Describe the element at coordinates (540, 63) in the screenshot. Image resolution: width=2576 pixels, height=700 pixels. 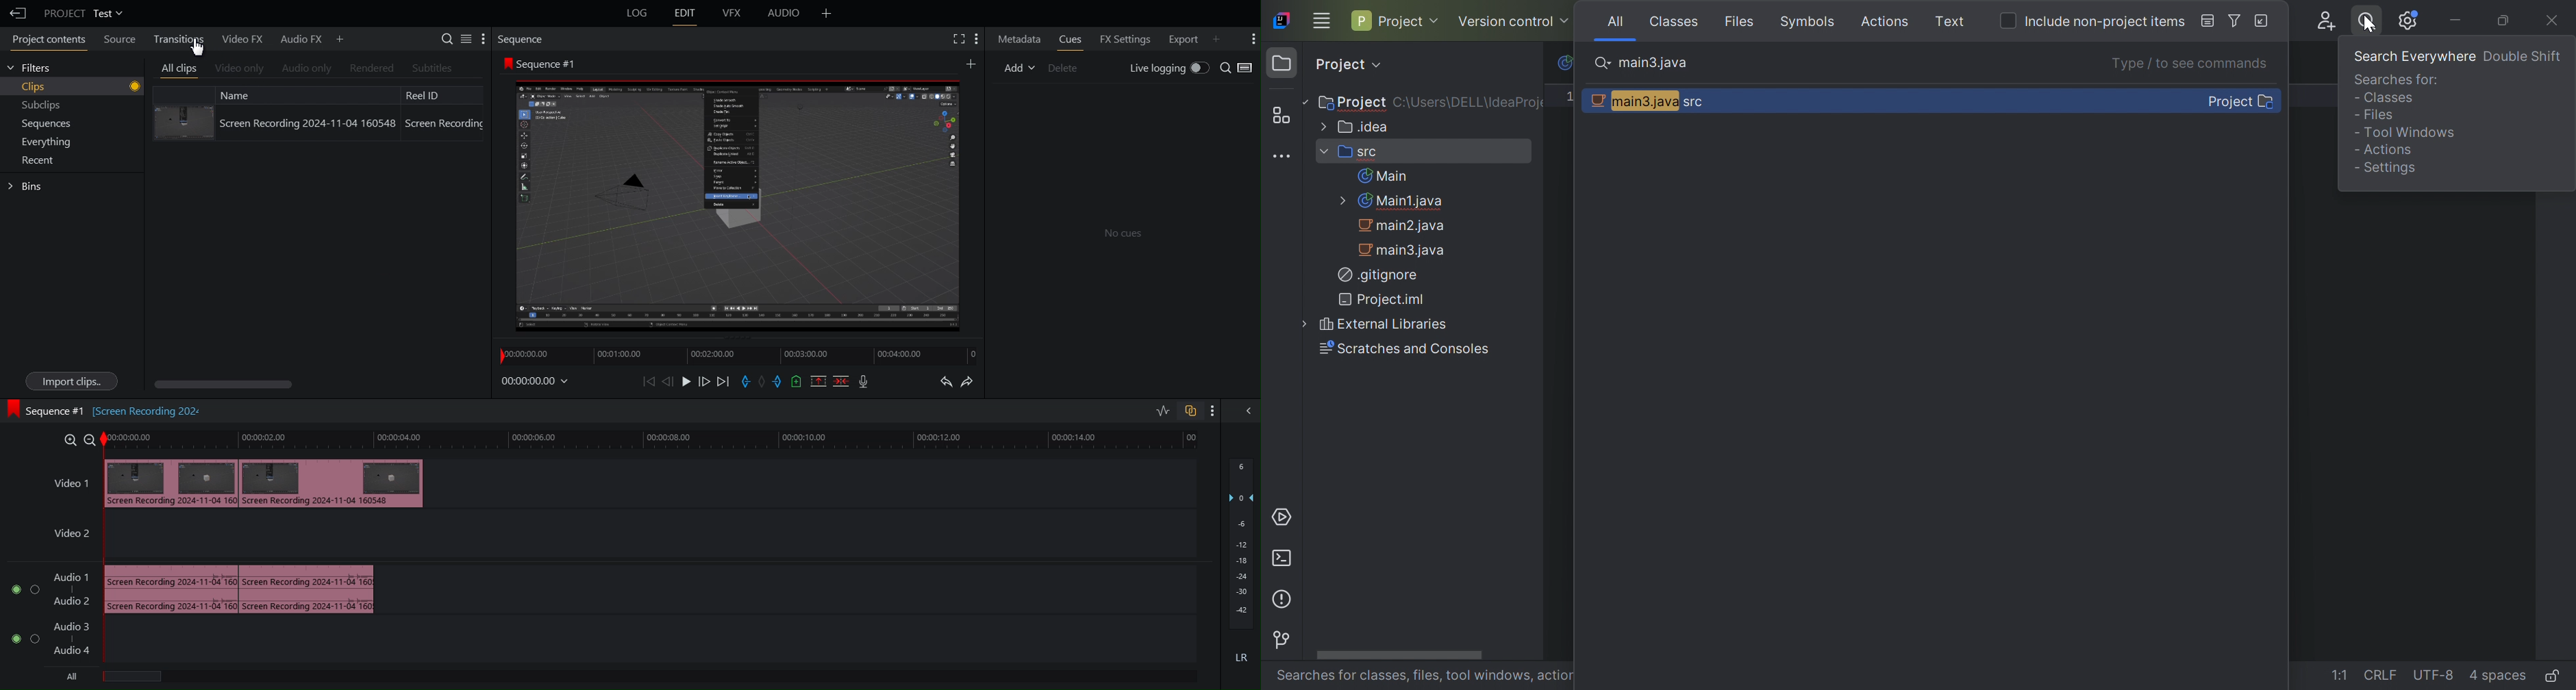
I see `Sequence #1` at that location.